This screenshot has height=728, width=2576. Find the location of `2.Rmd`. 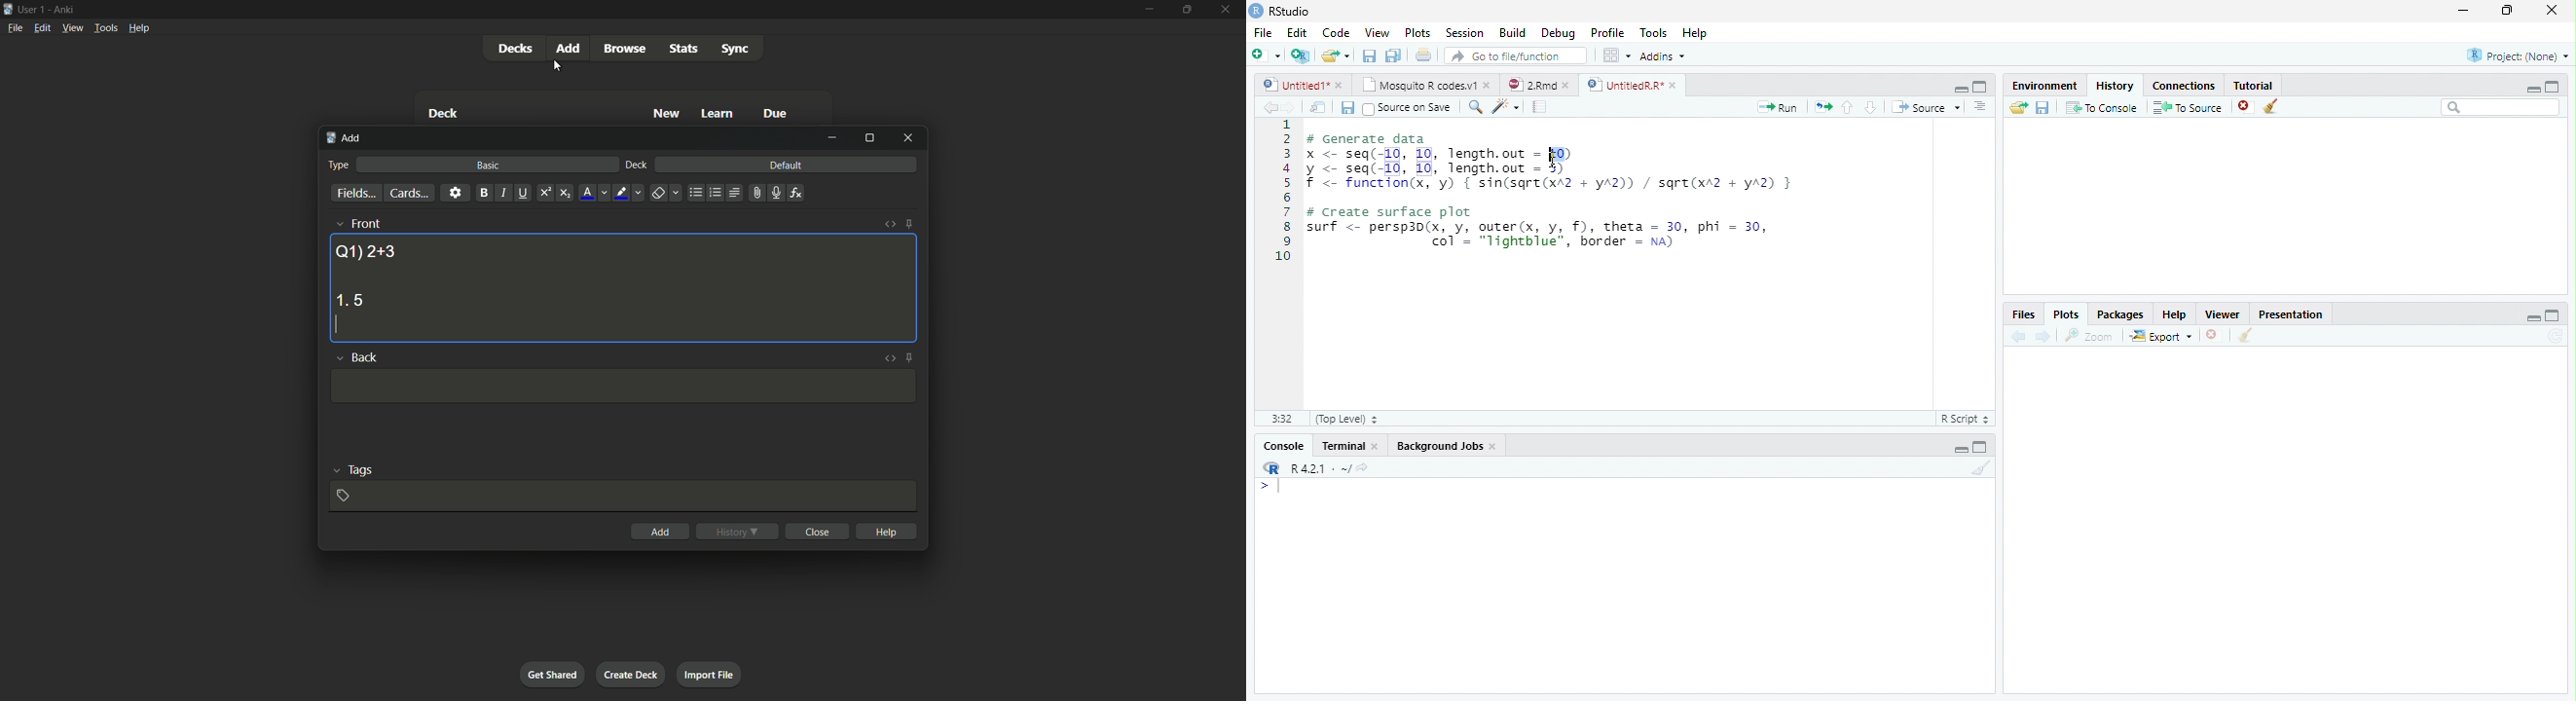

2.Rmd is located at coordinates (1530, 84).